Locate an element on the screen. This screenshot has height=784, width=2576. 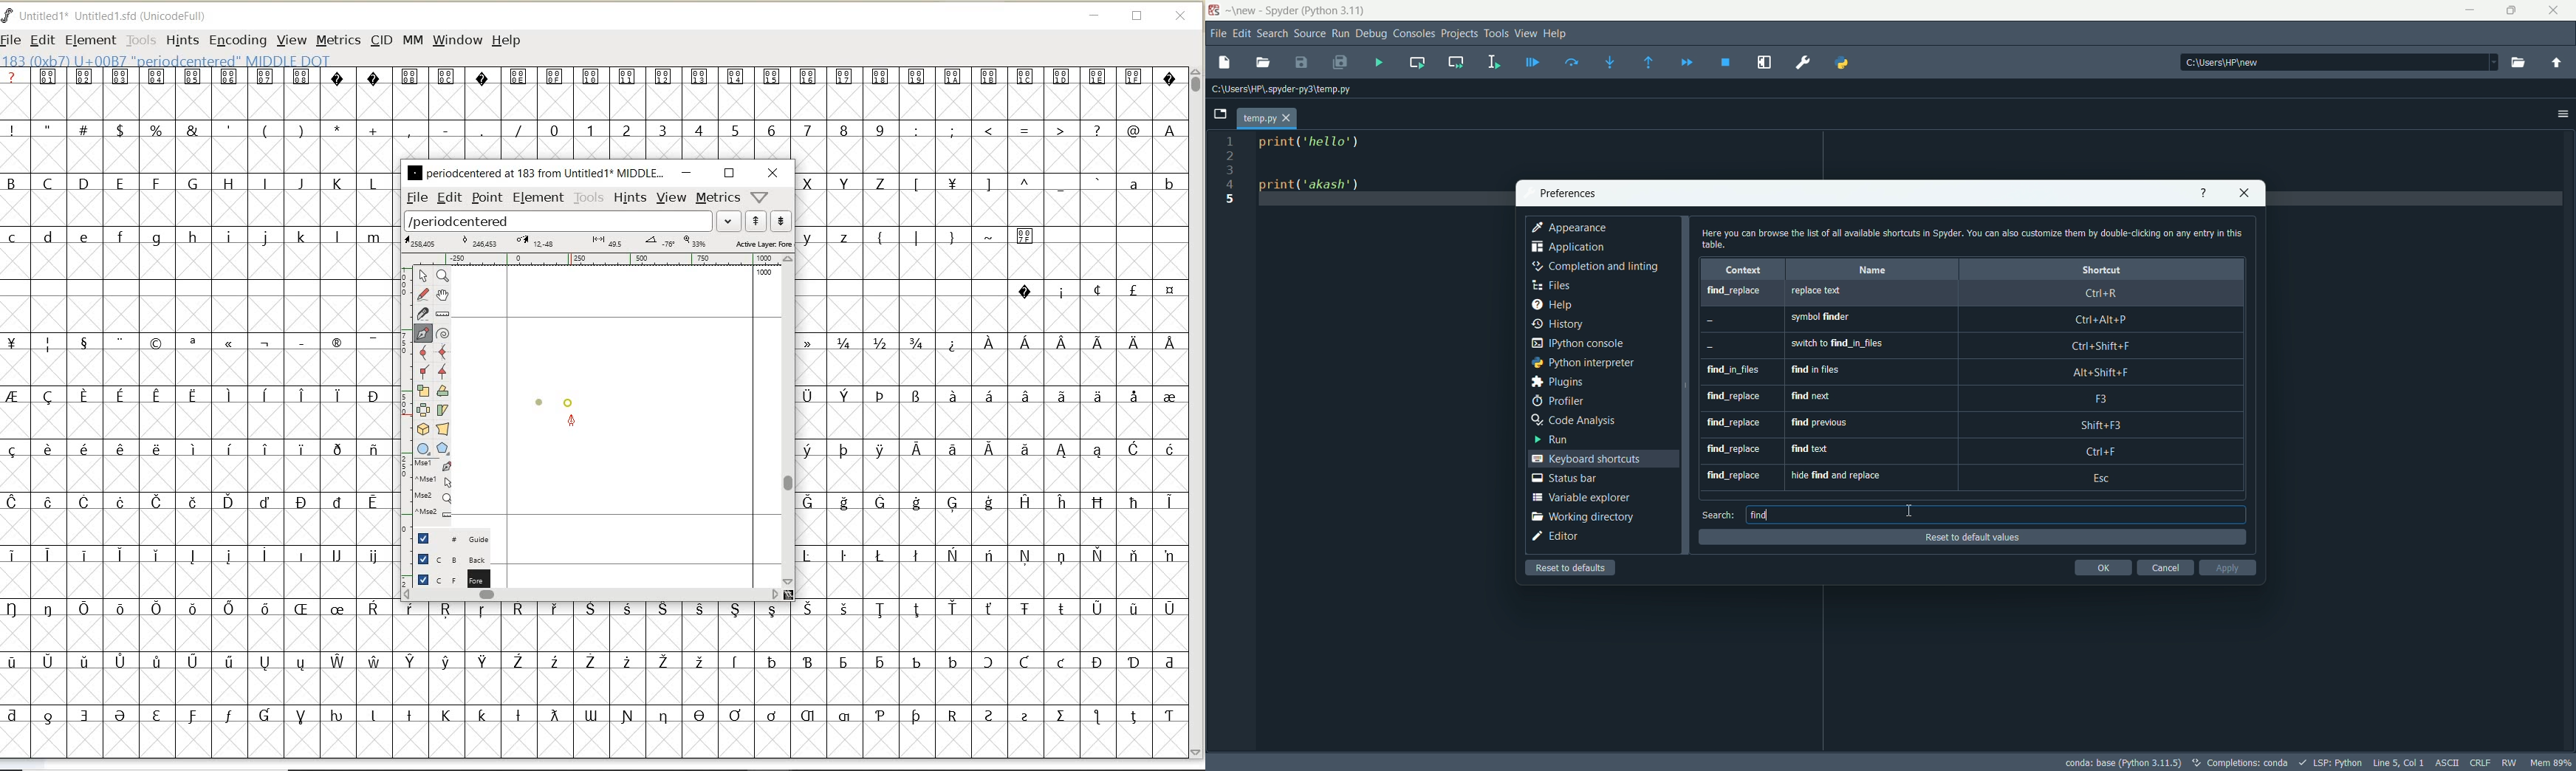
new file is located at coordinates (1224, 61).